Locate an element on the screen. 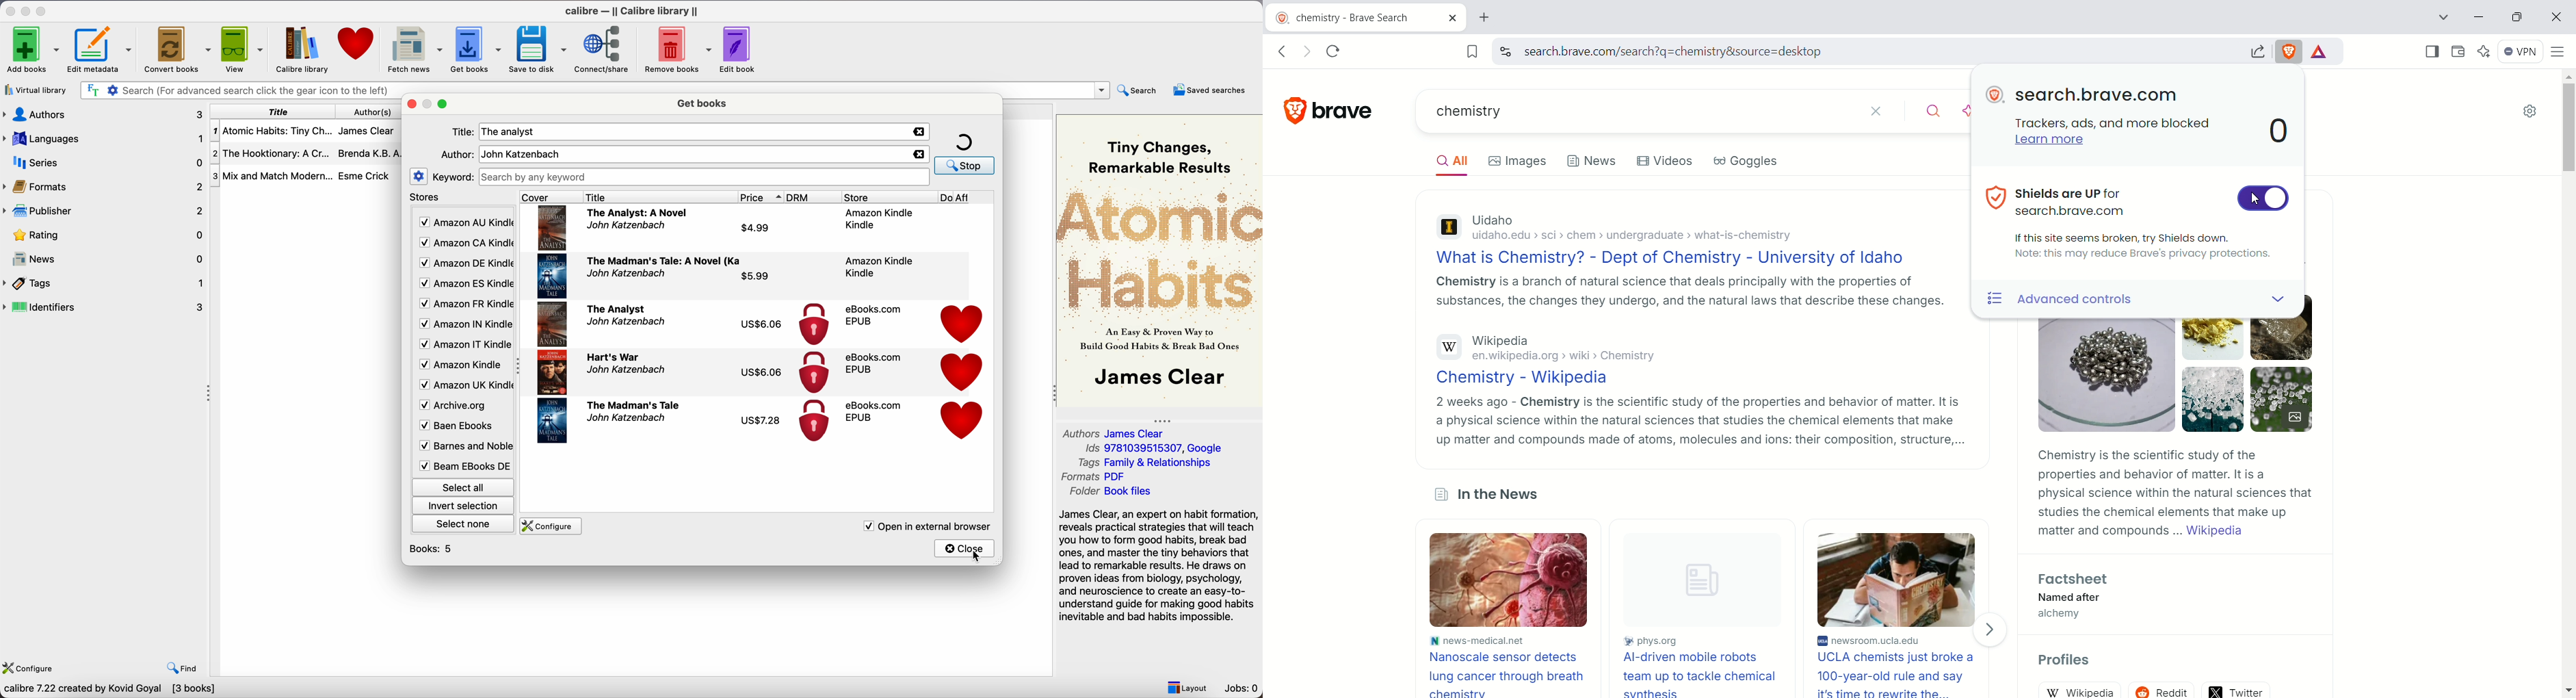  Amazon DE Kindle is located at coordinates (465, 264).